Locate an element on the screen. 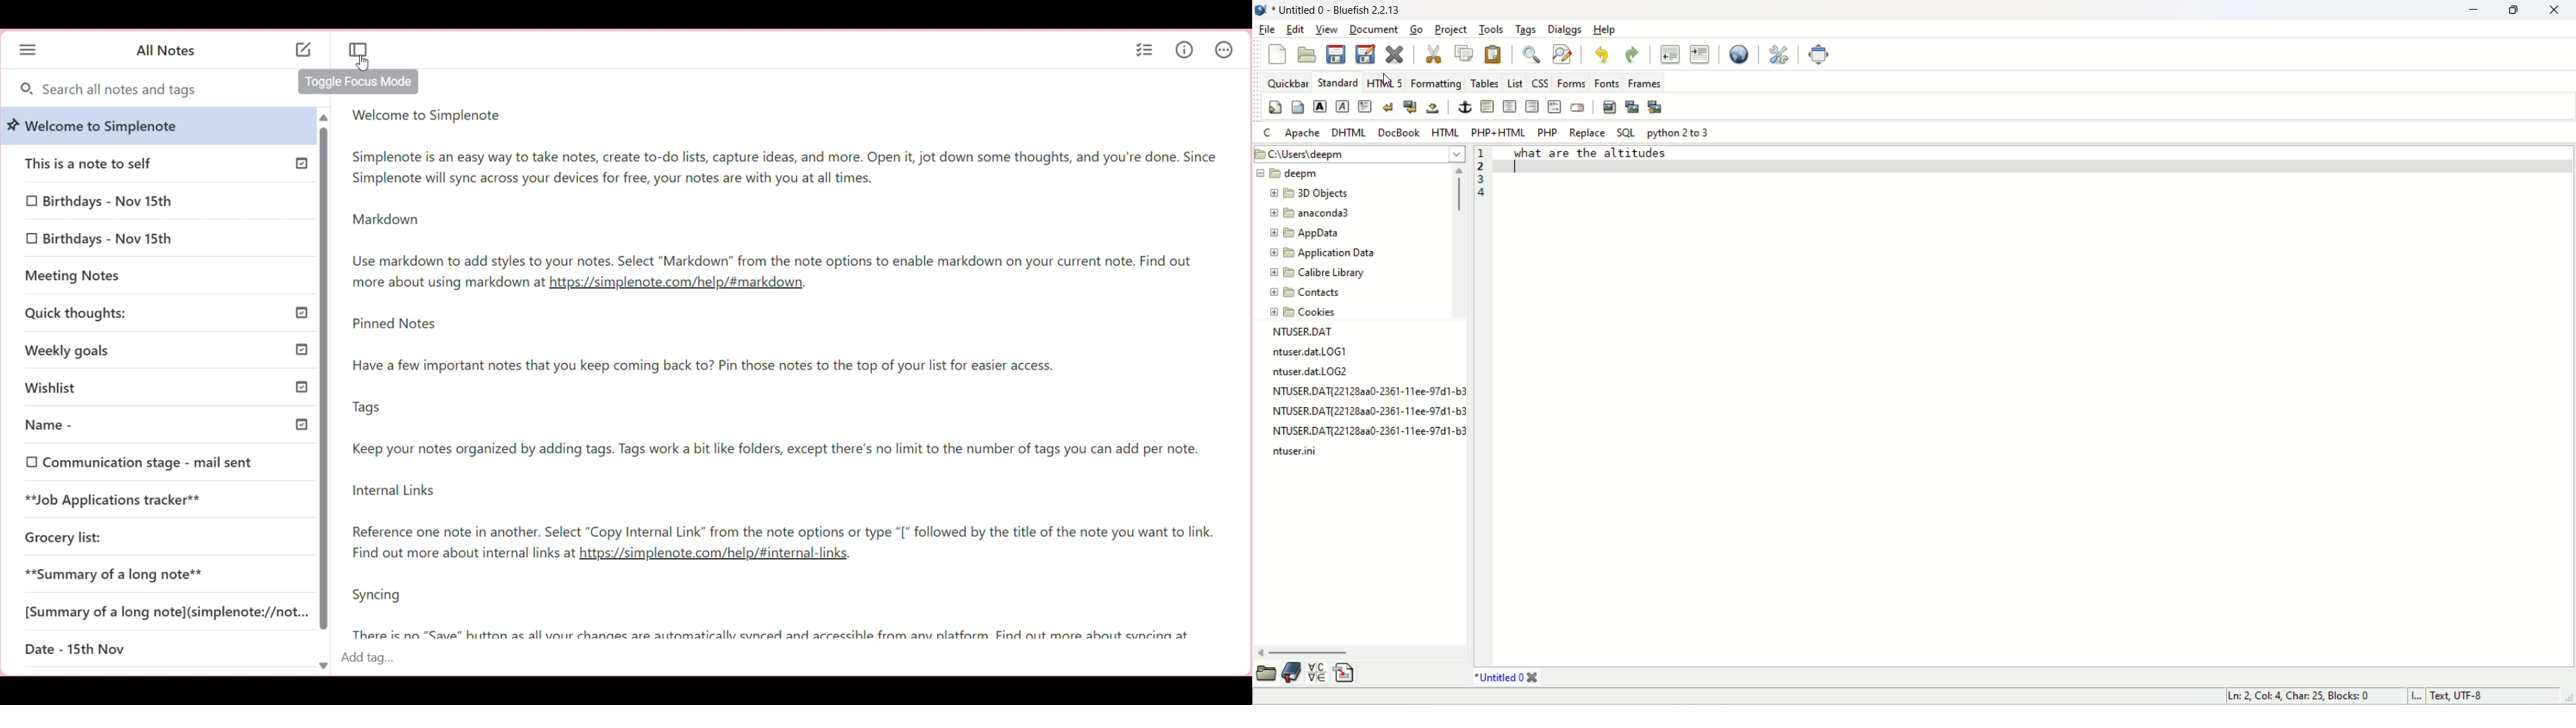  horizontal scroll bar is located at coordinates (1360, 653).